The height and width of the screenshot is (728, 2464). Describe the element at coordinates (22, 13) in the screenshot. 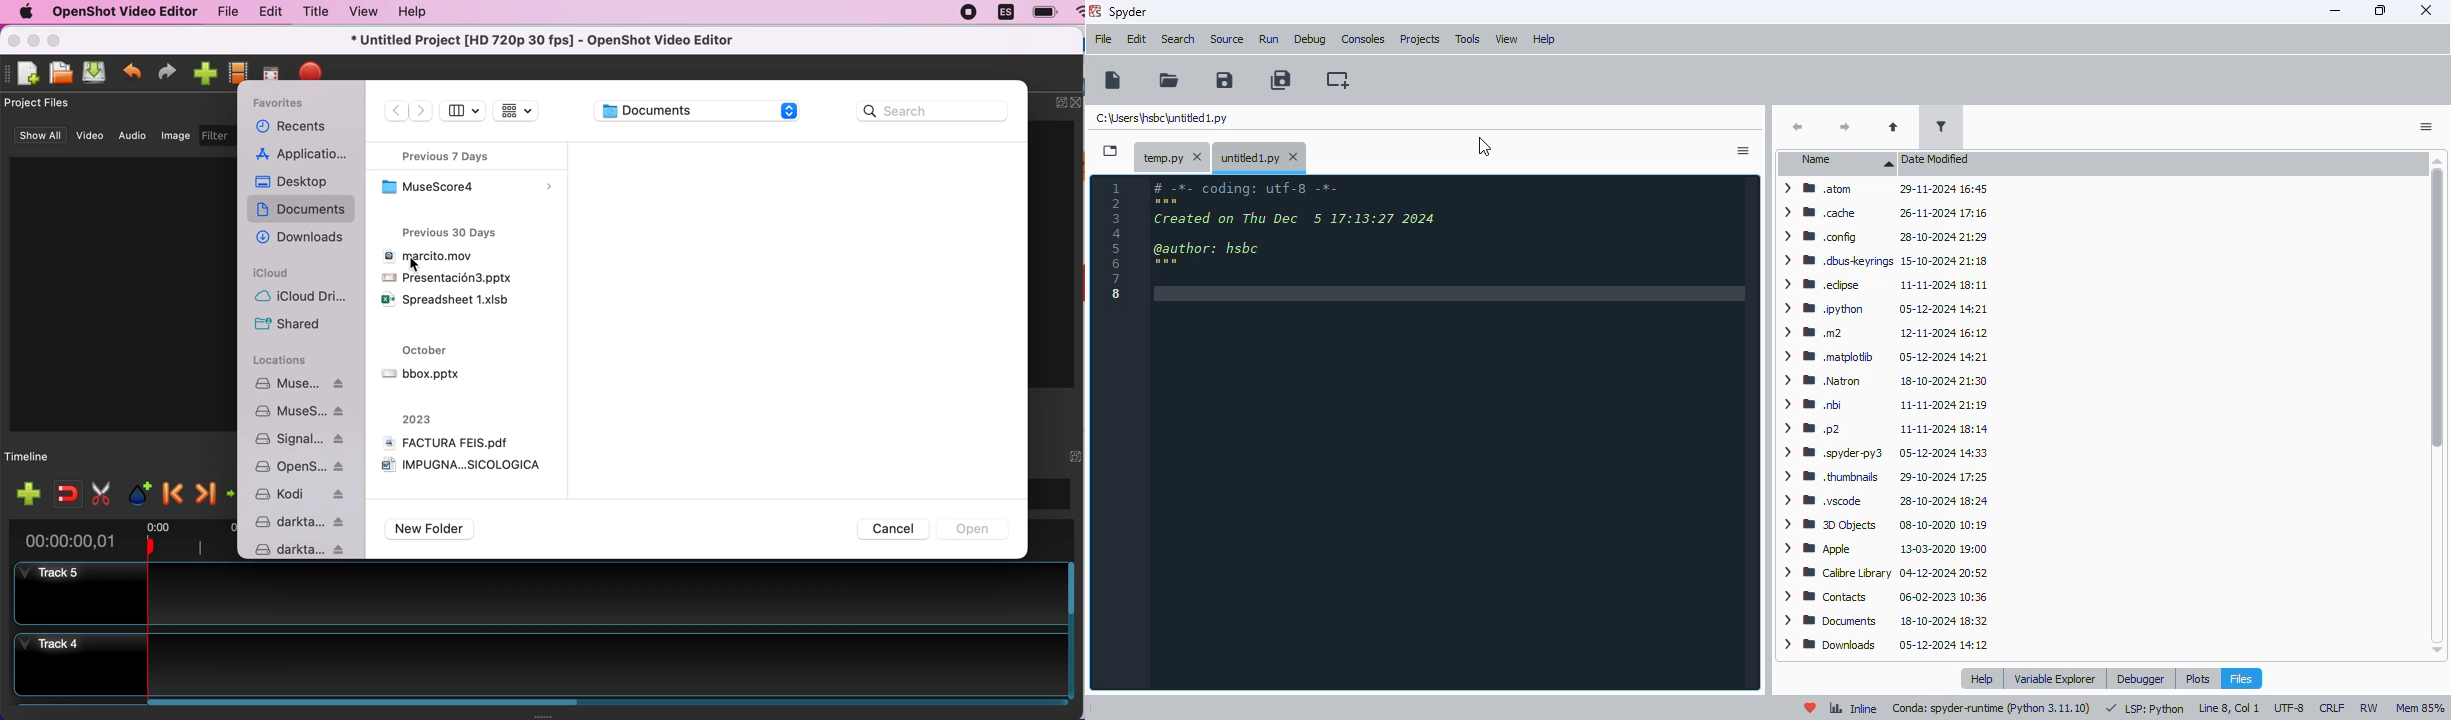

I see `mac logo` at that location.